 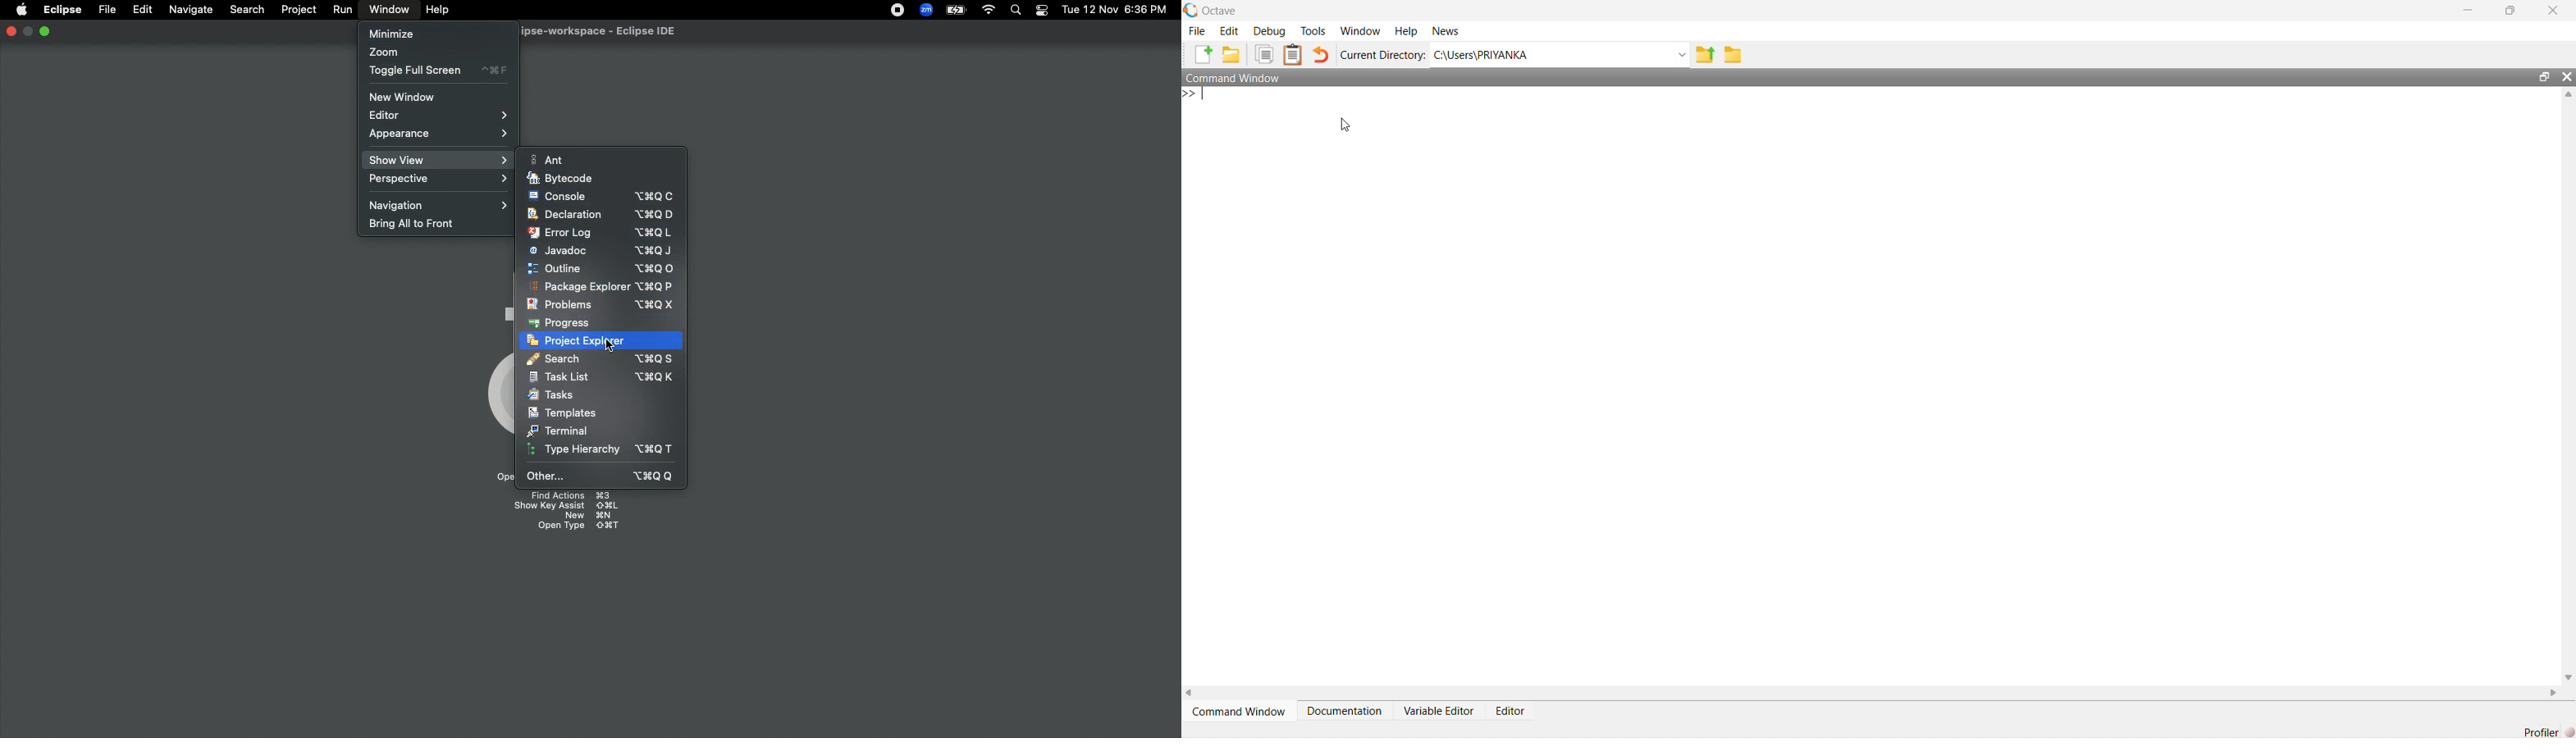 I want to click on Perspective, so click(x=442, y=180).